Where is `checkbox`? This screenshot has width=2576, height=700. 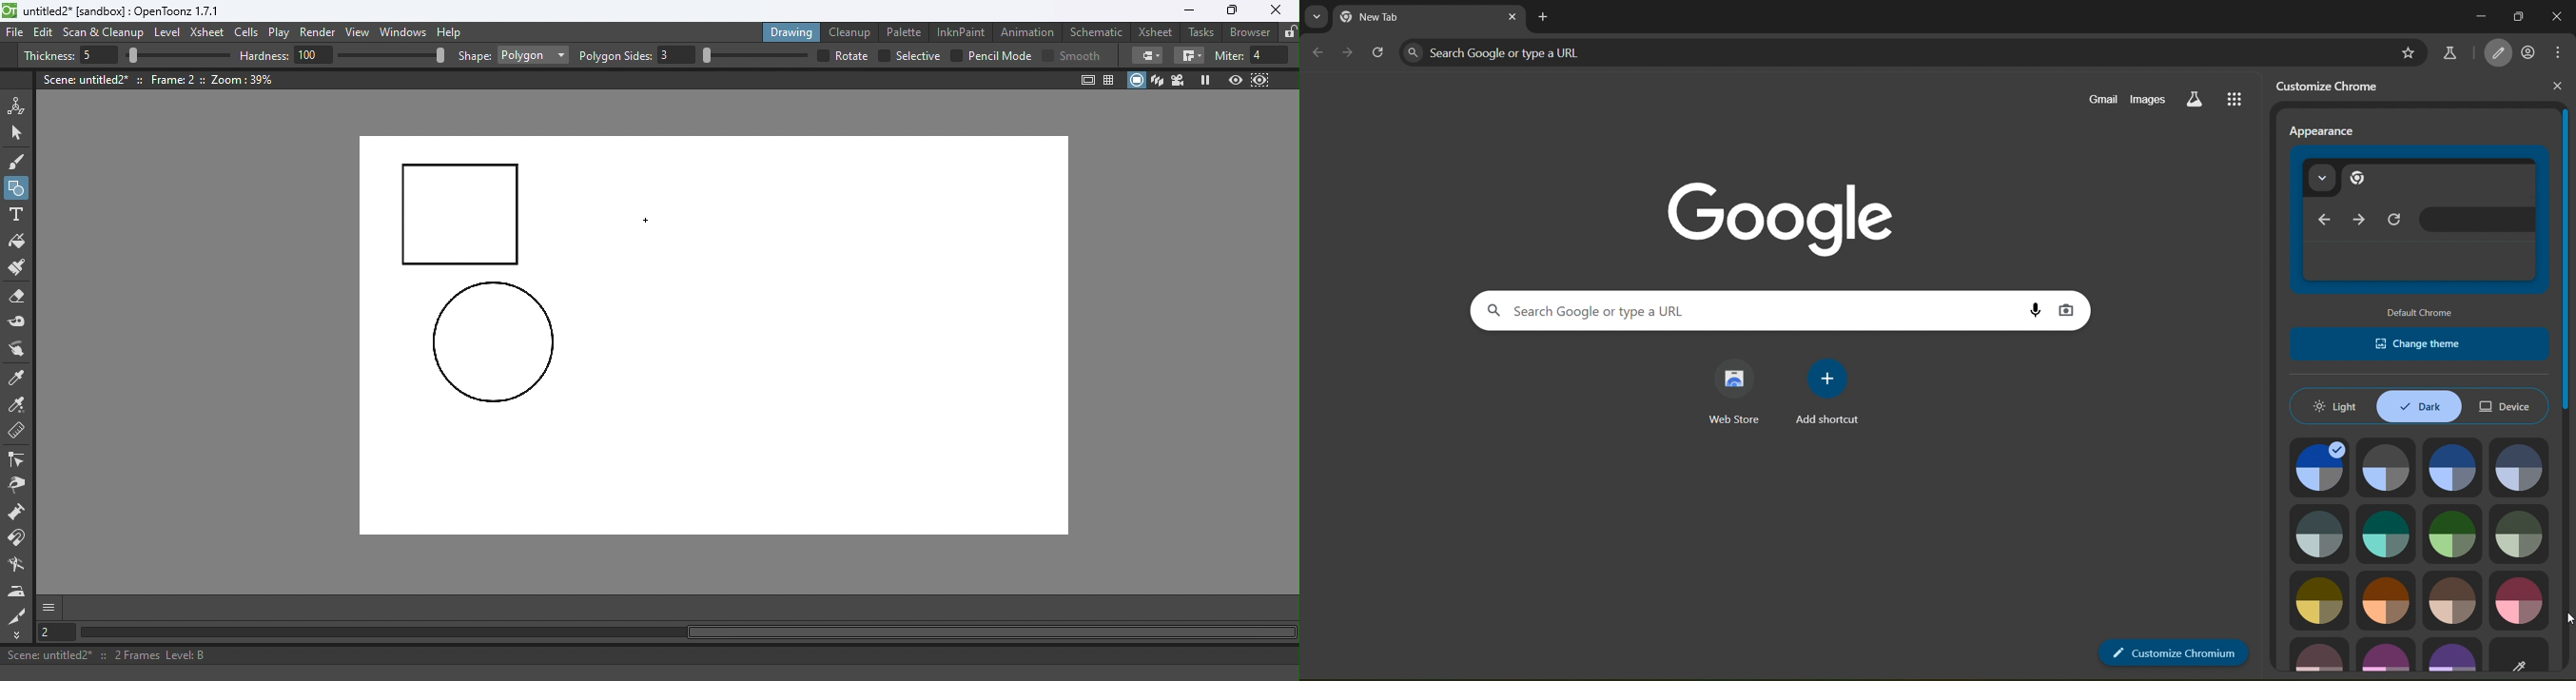
checkbox is located at coordinates (821, 55).